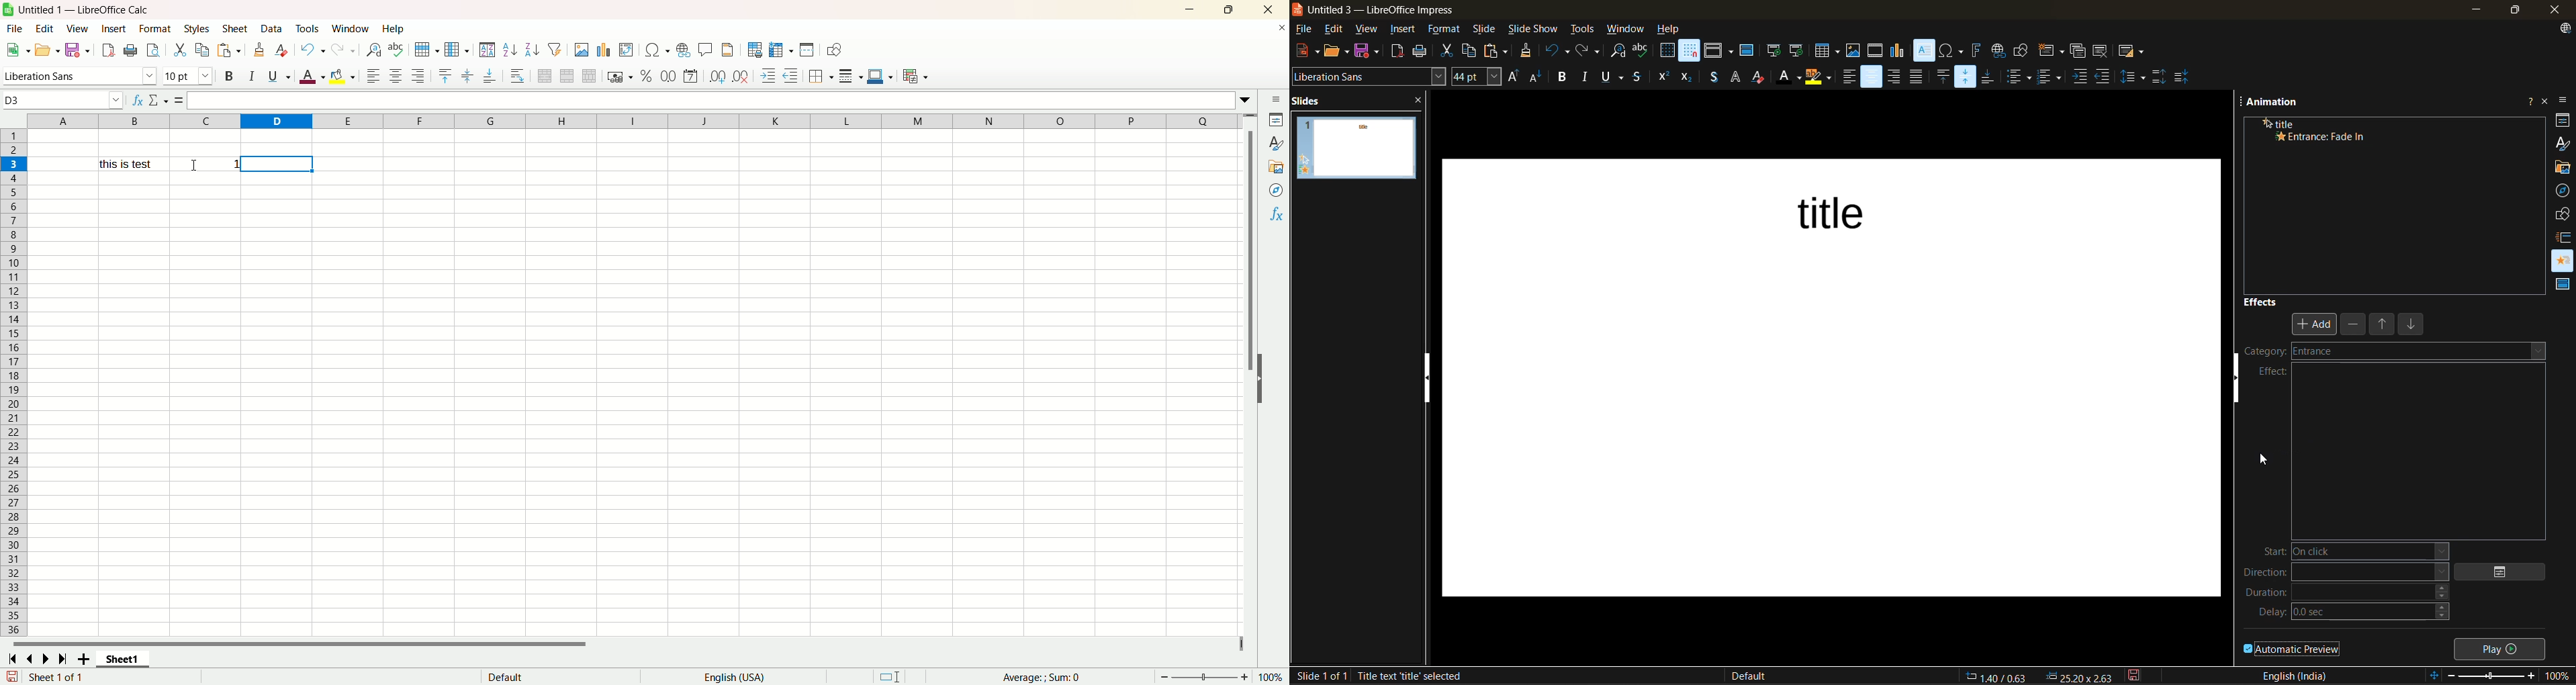 The width and height of the screenshot is (2576, 700). What do you see at coordinates (1941, 78) in the screenshot?
I see `align top` at bounding box center [1941, 78].